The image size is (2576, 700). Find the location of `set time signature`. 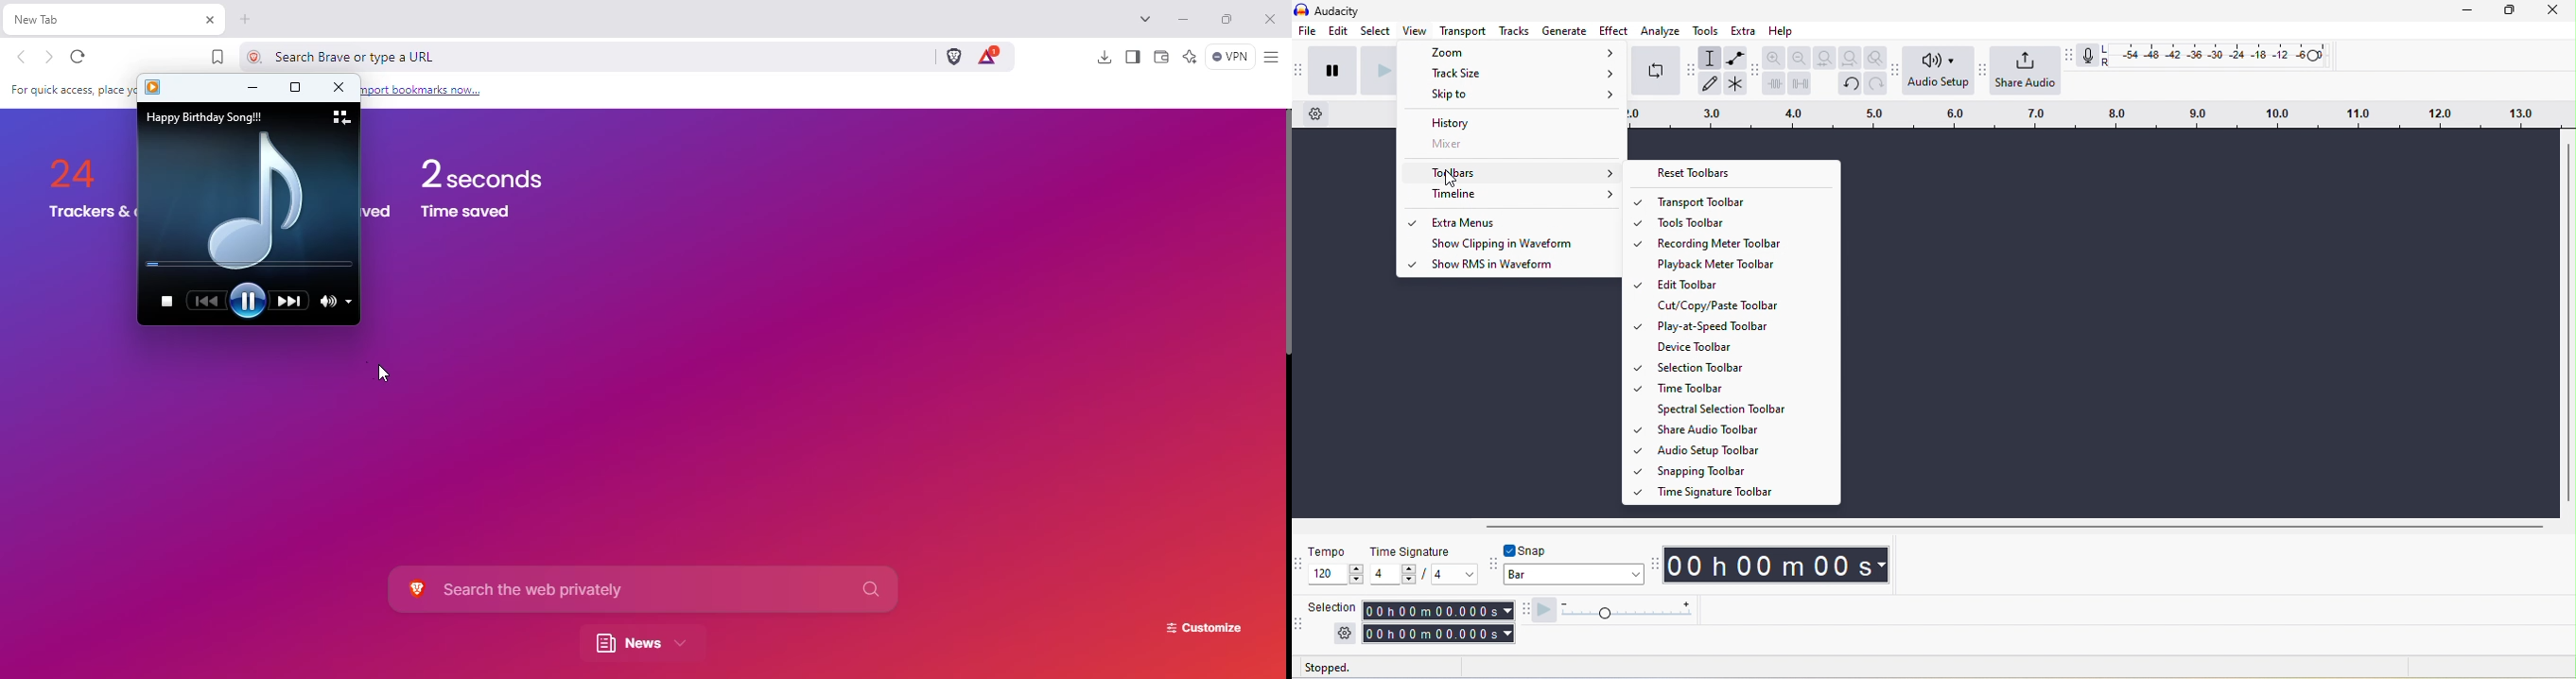

set time signature is located at coordinates (1393, 574).